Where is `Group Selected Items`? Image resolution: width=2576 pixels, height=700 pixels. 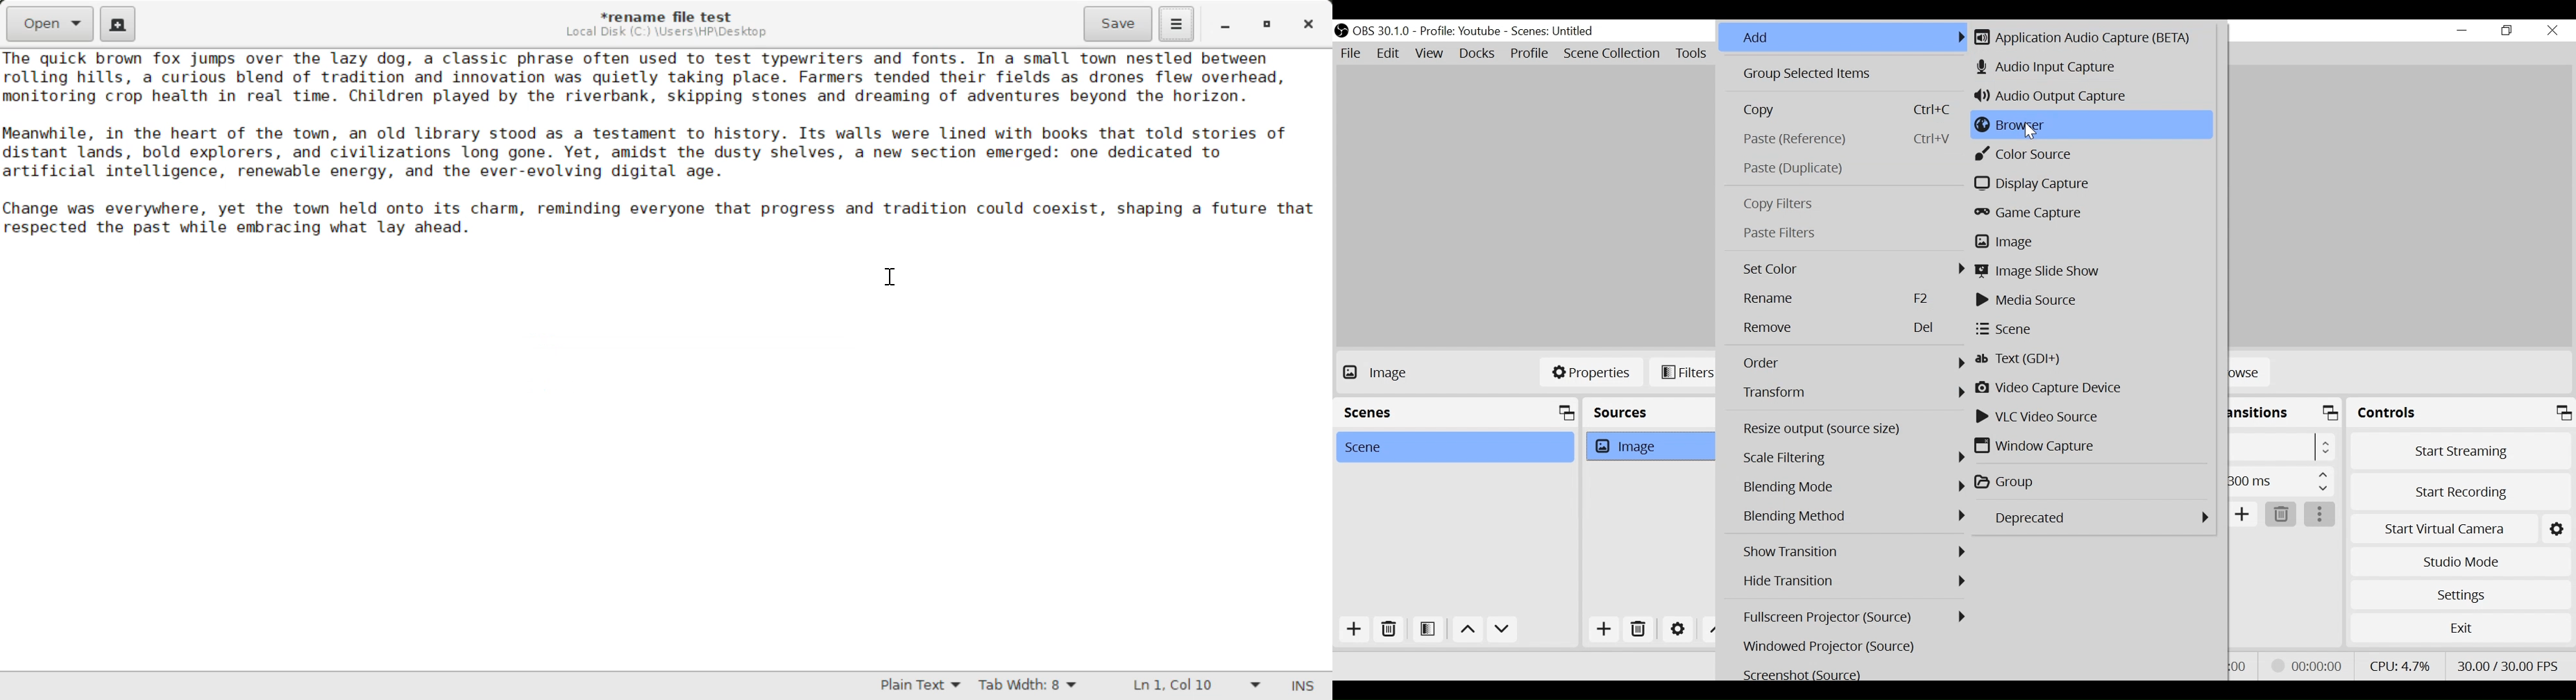
Group Selected Items is located at coordinates (1850, 73).